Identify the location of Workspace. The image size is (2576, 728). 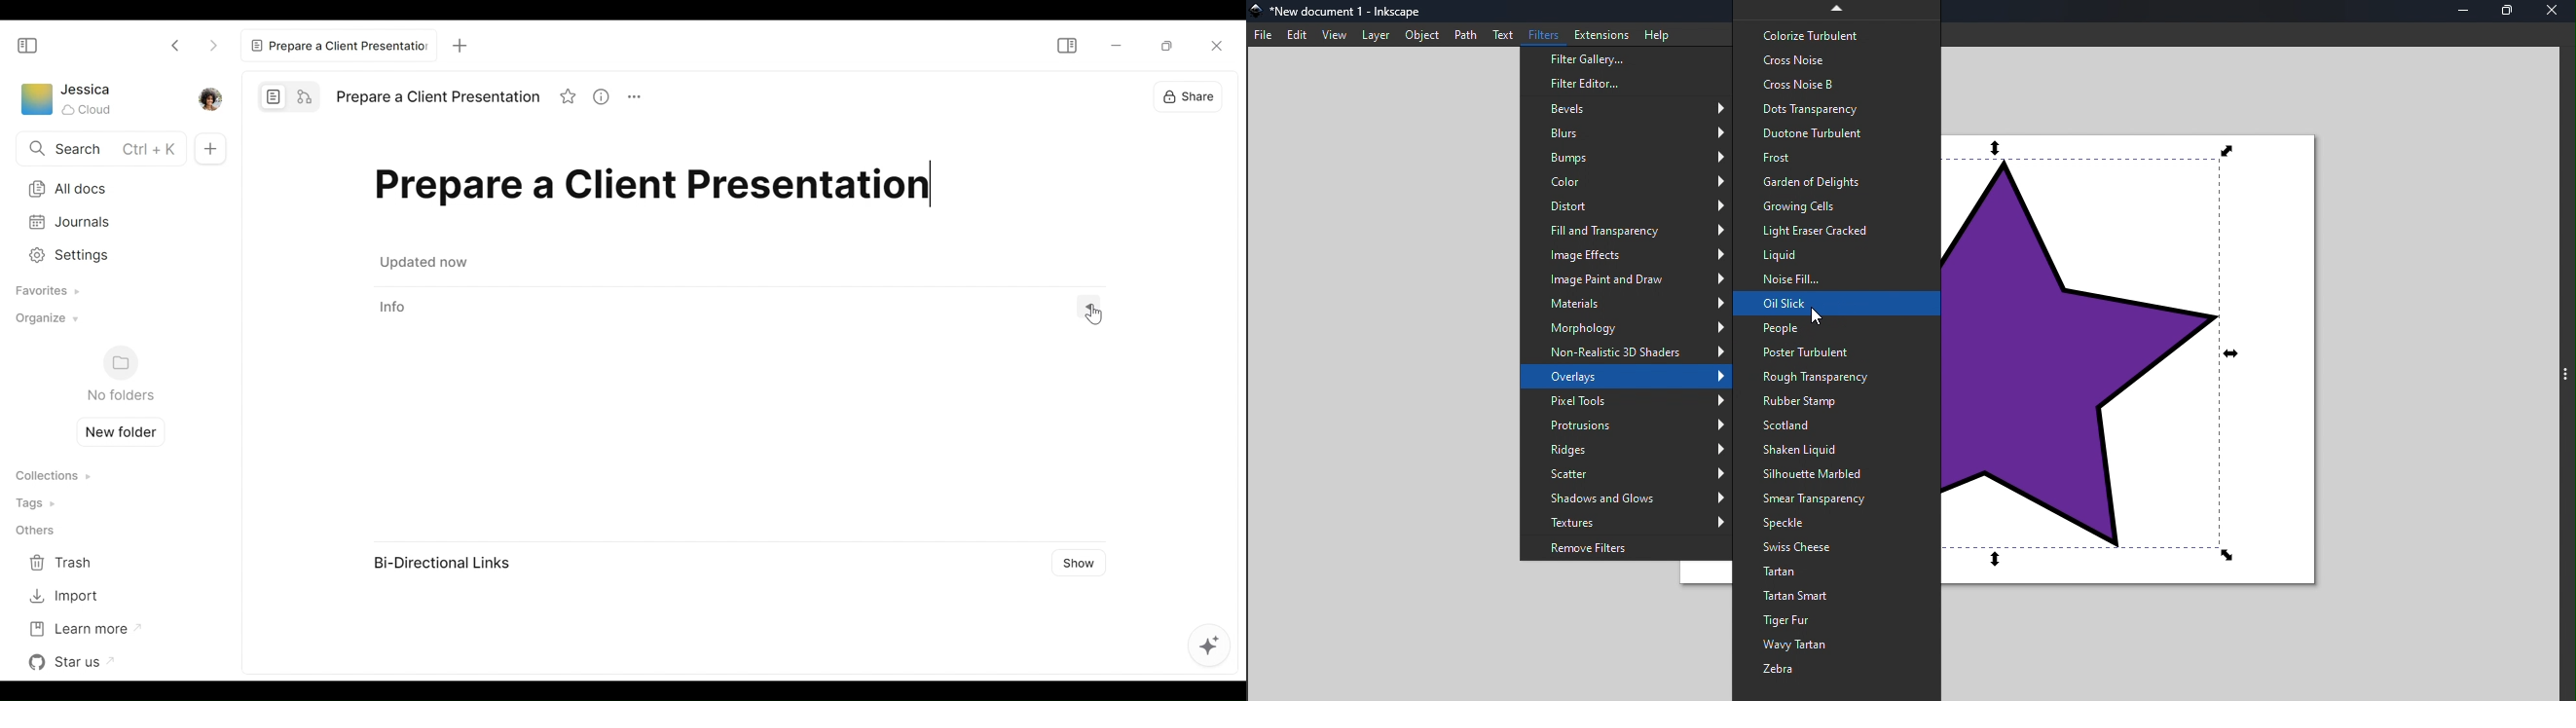
(36, 102).